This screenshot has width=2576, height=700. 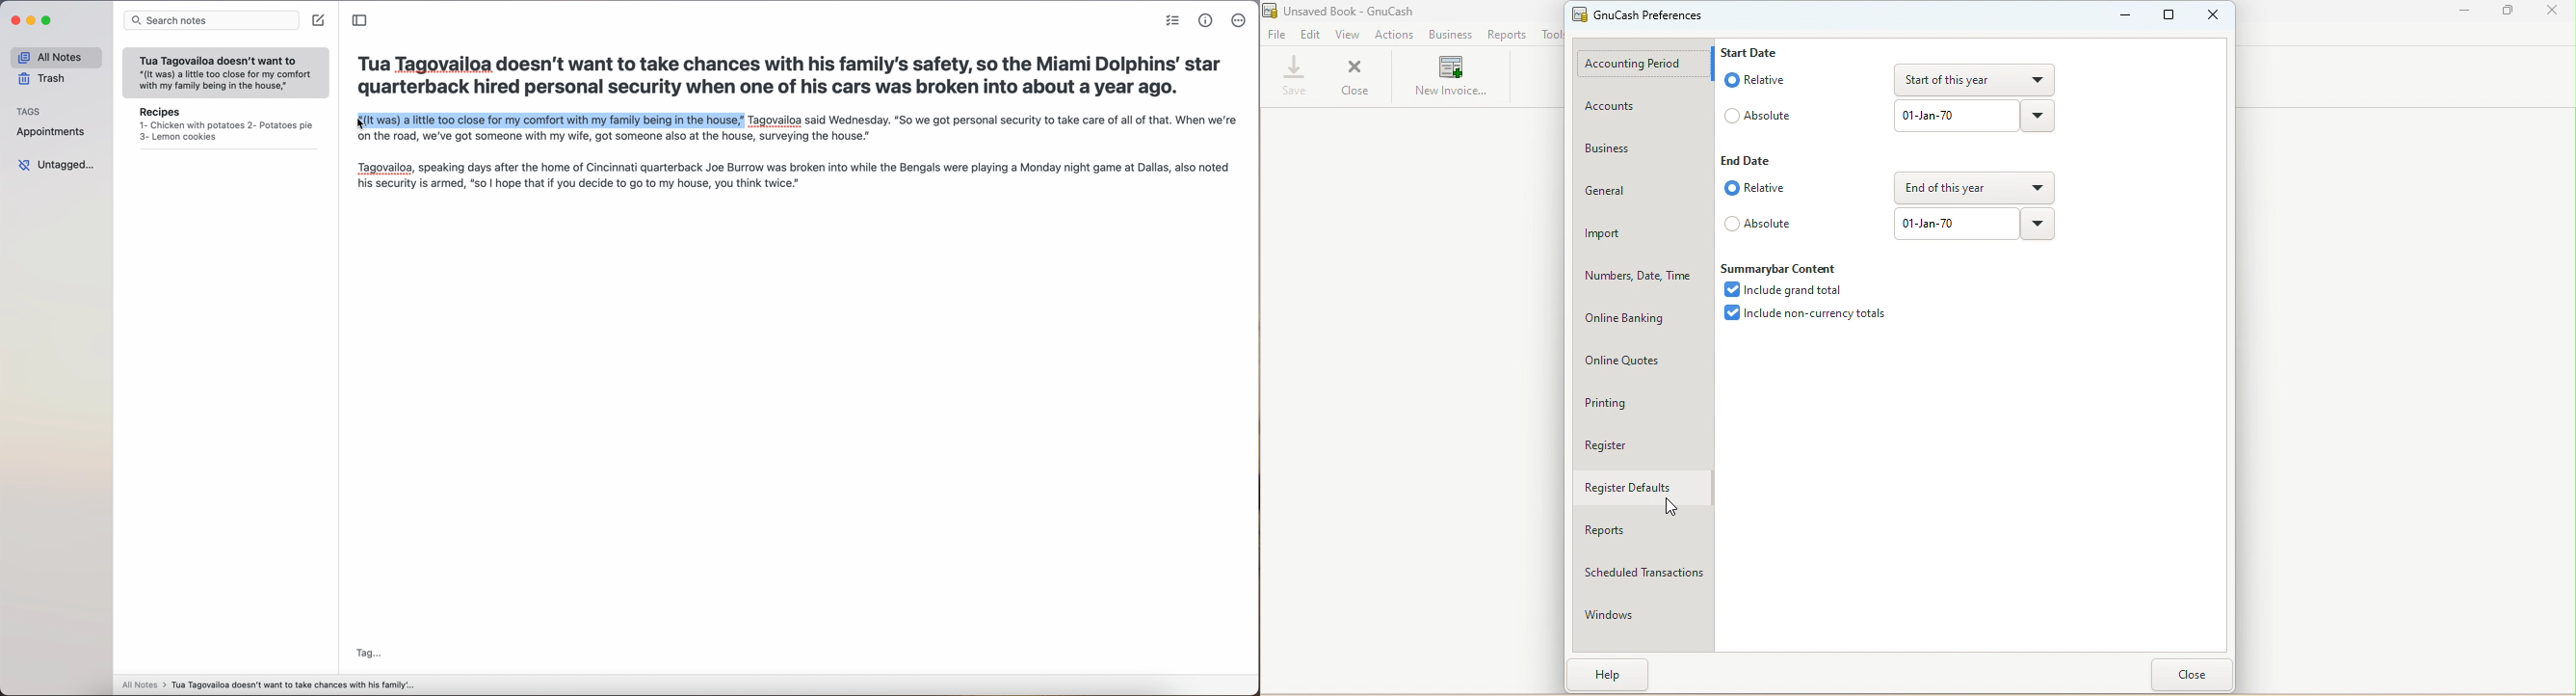 I want to click on Text box, so click(x=1953, y=225).